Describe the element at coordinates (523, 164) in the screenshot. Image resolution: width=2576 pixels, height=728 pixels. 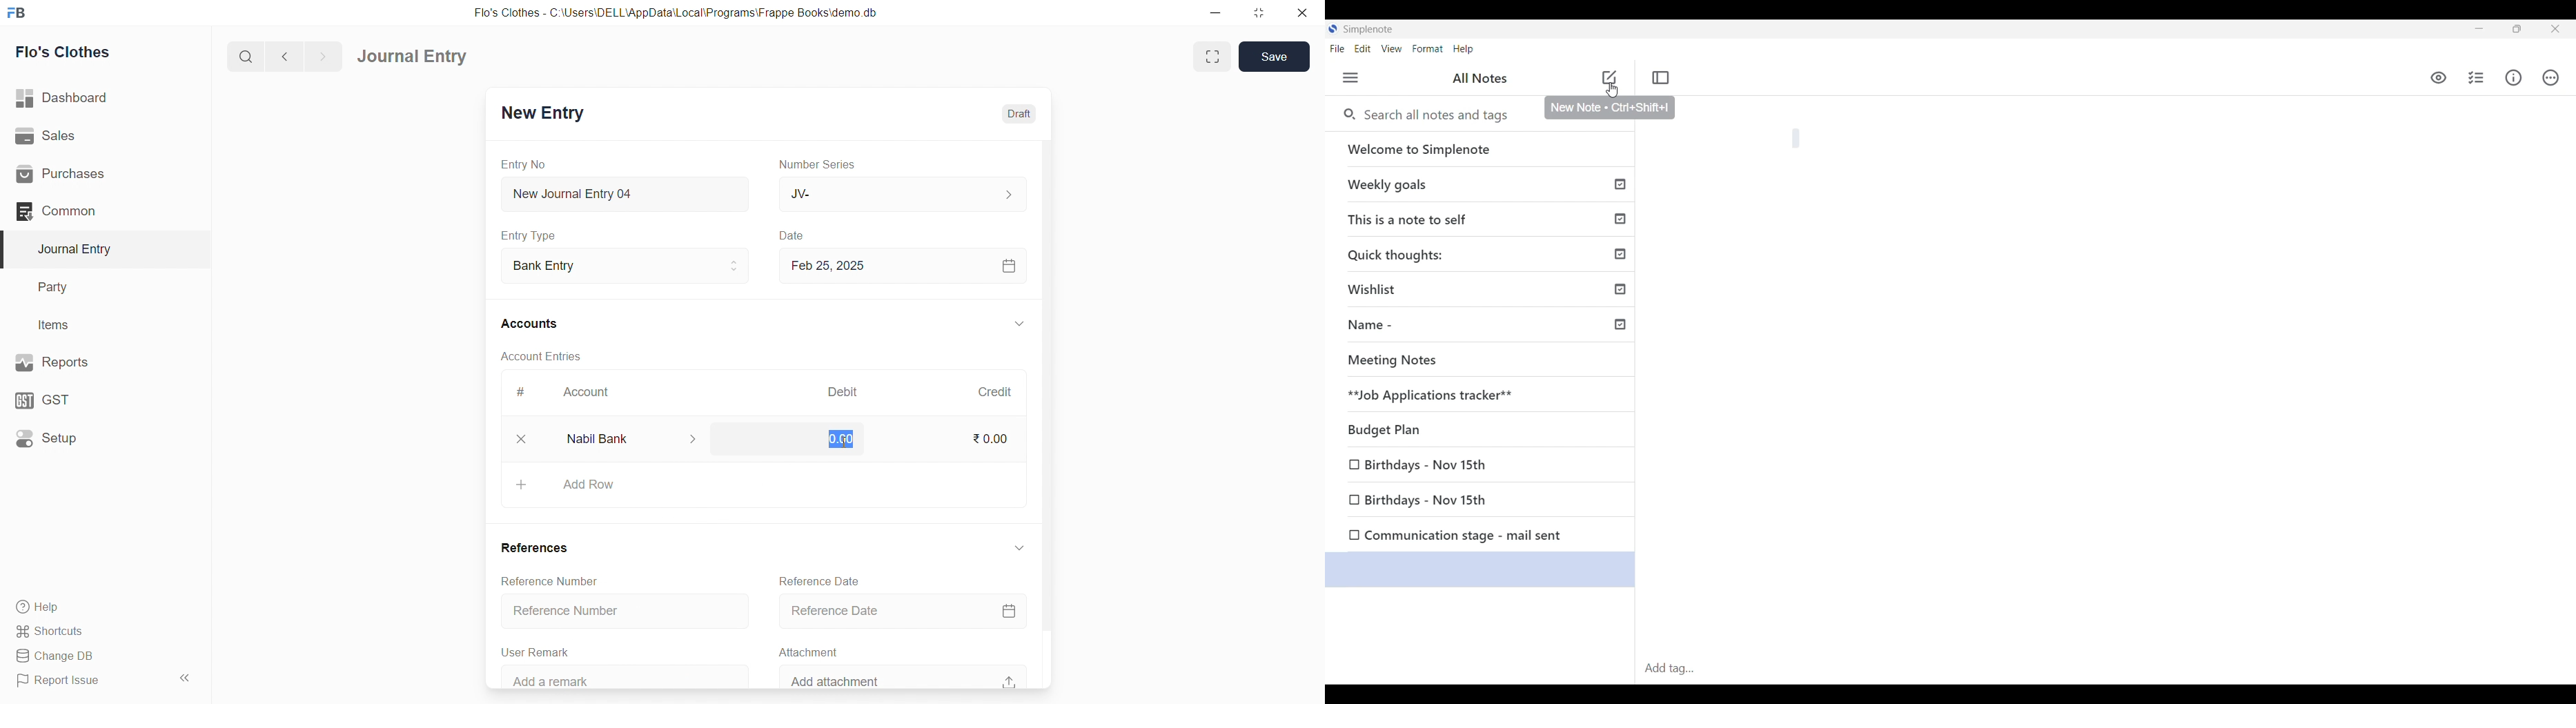
I see `Entry No.` at that location.